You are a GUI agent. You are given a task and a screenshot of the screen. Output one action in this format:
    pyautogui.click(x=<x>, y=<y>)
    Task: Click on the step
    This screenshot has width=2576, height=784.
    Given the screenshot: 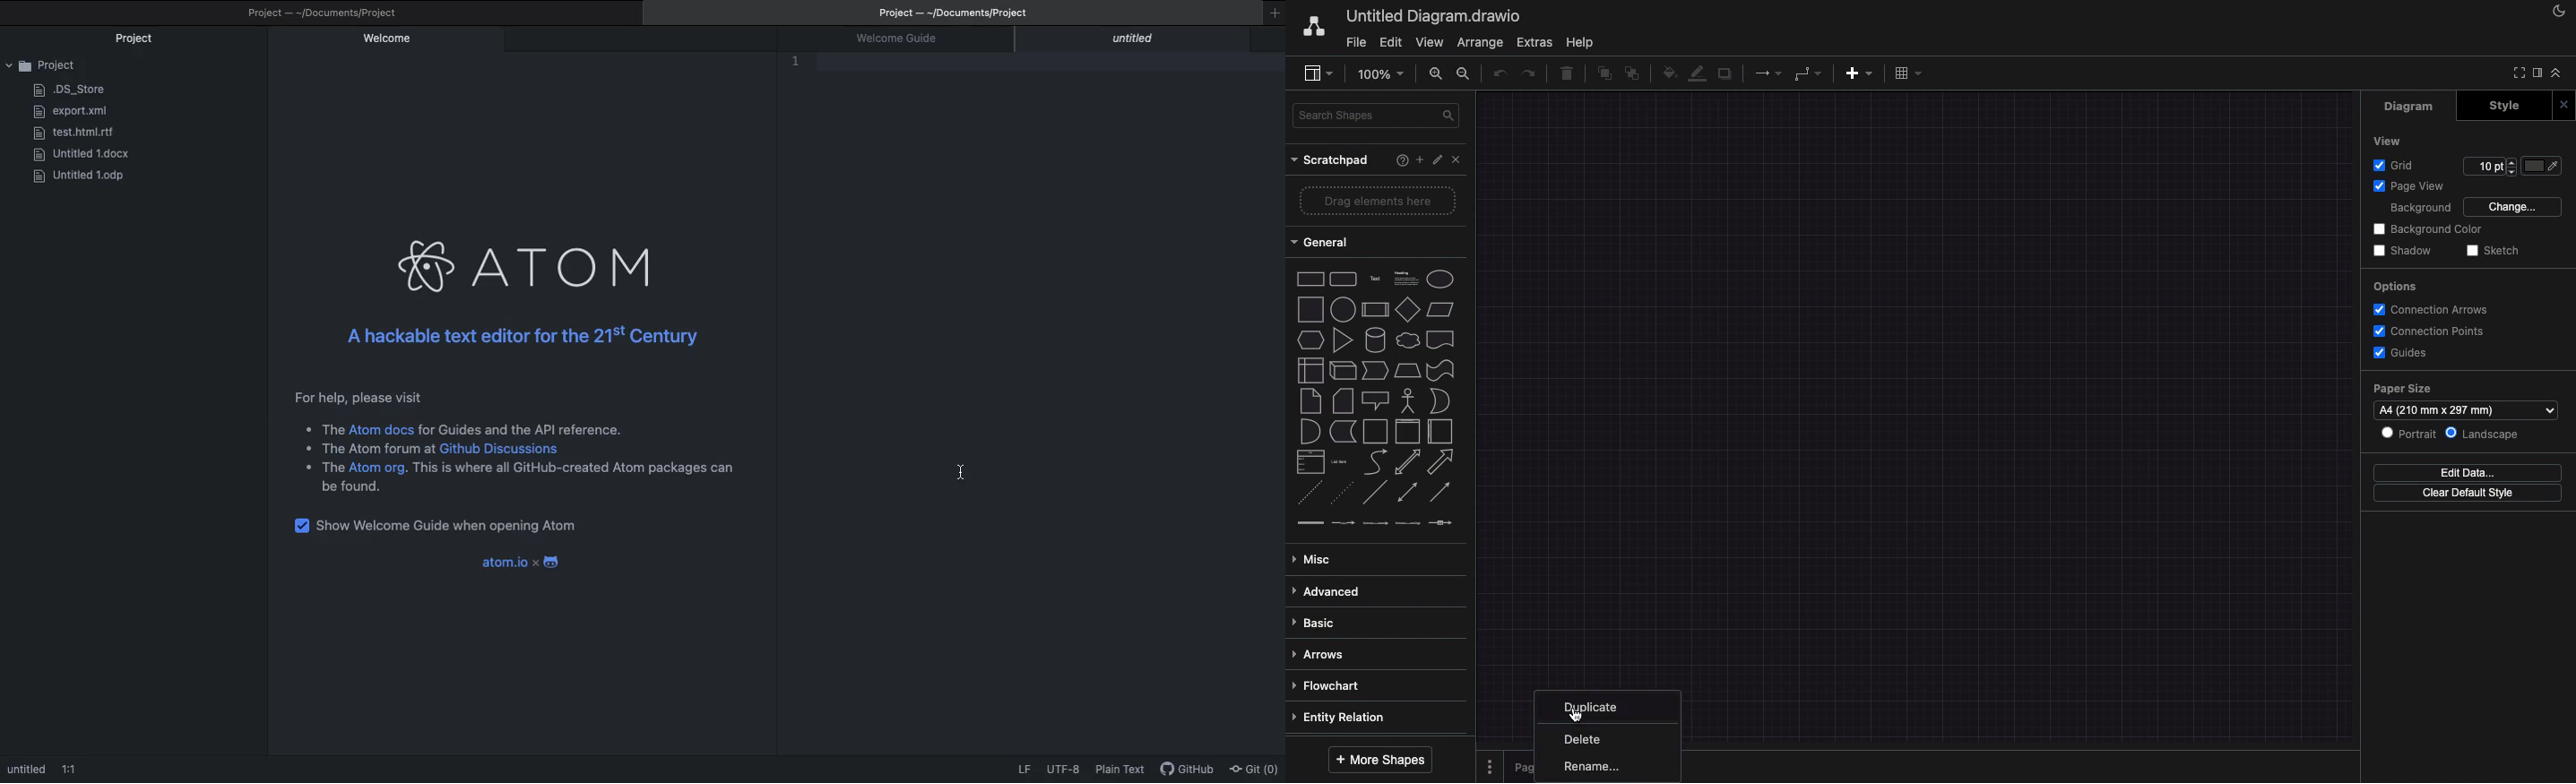 What is the action you would take?
    pyautogui.click(x=1376, y=370)
    